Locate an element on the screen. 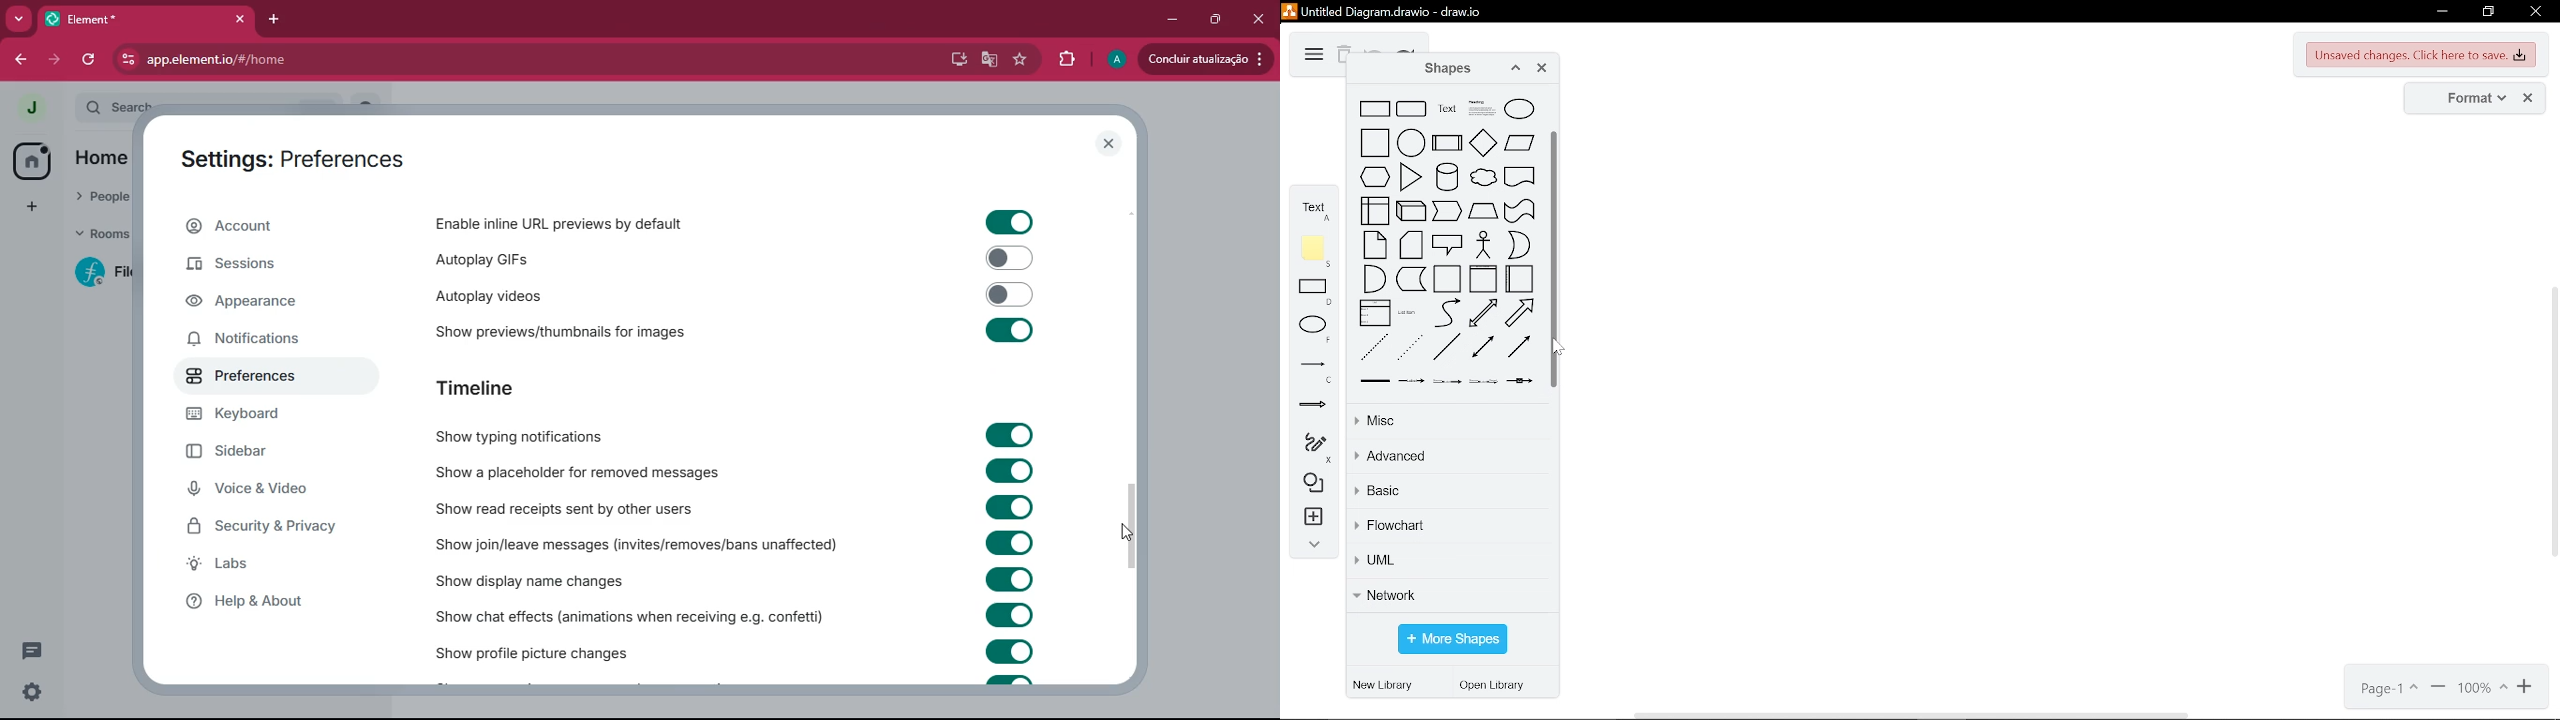  new library is located at coordinates (1386, 686).